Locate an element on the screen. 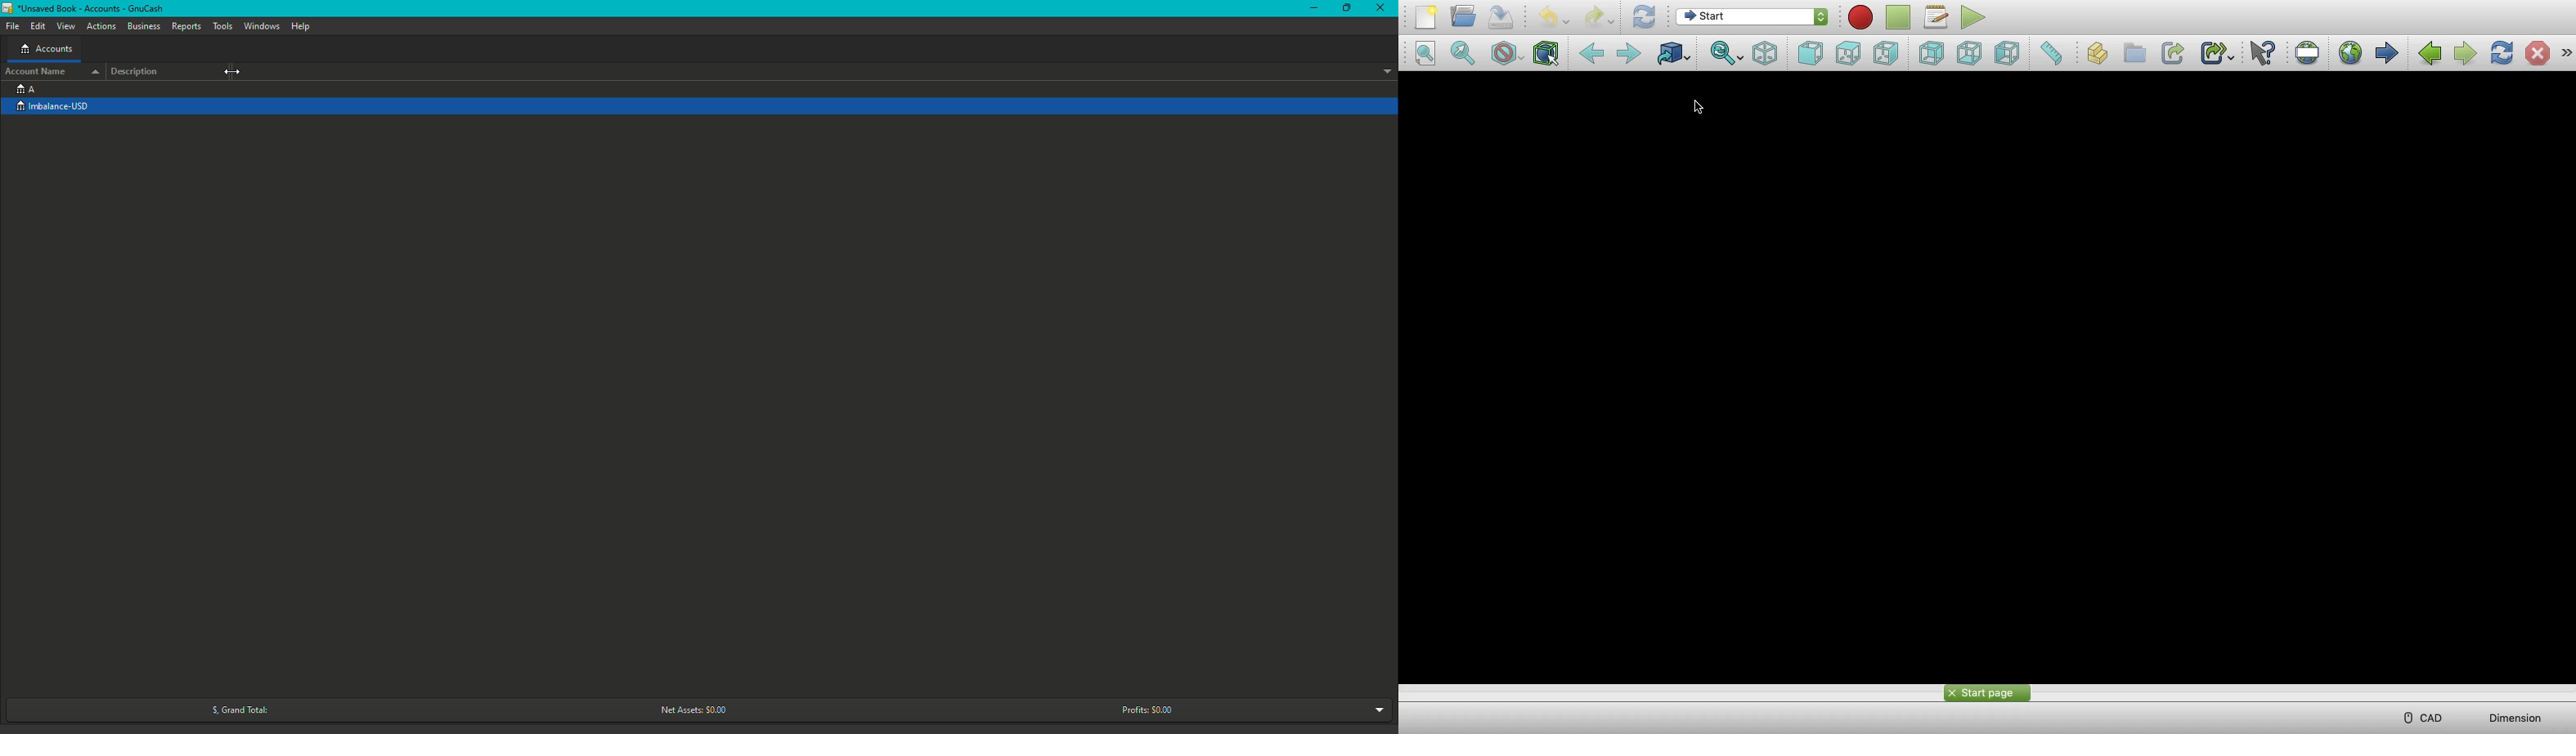 This screenshot has width=2576, height=756. Go Forward is located at coordinates (1626, 52).